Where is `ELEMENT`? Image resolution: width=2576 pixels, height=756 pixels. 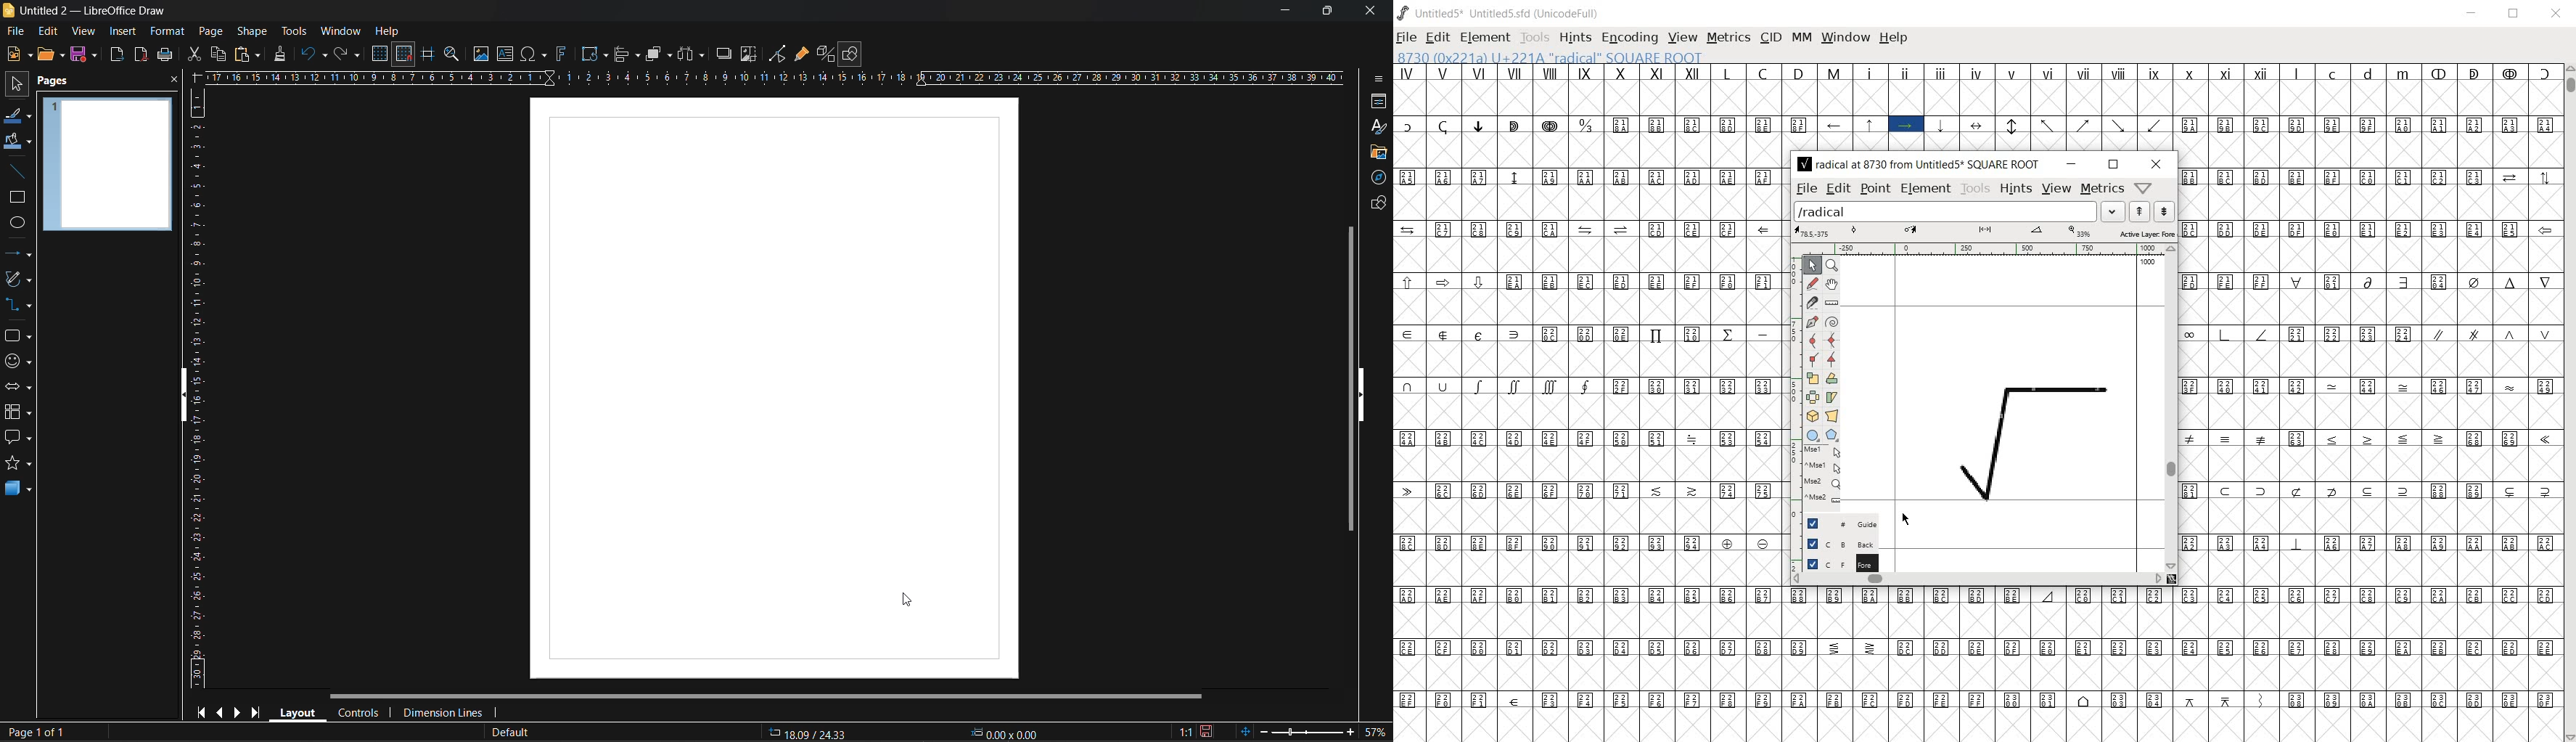 ELEMENT is located at coordinates (1485, 38).